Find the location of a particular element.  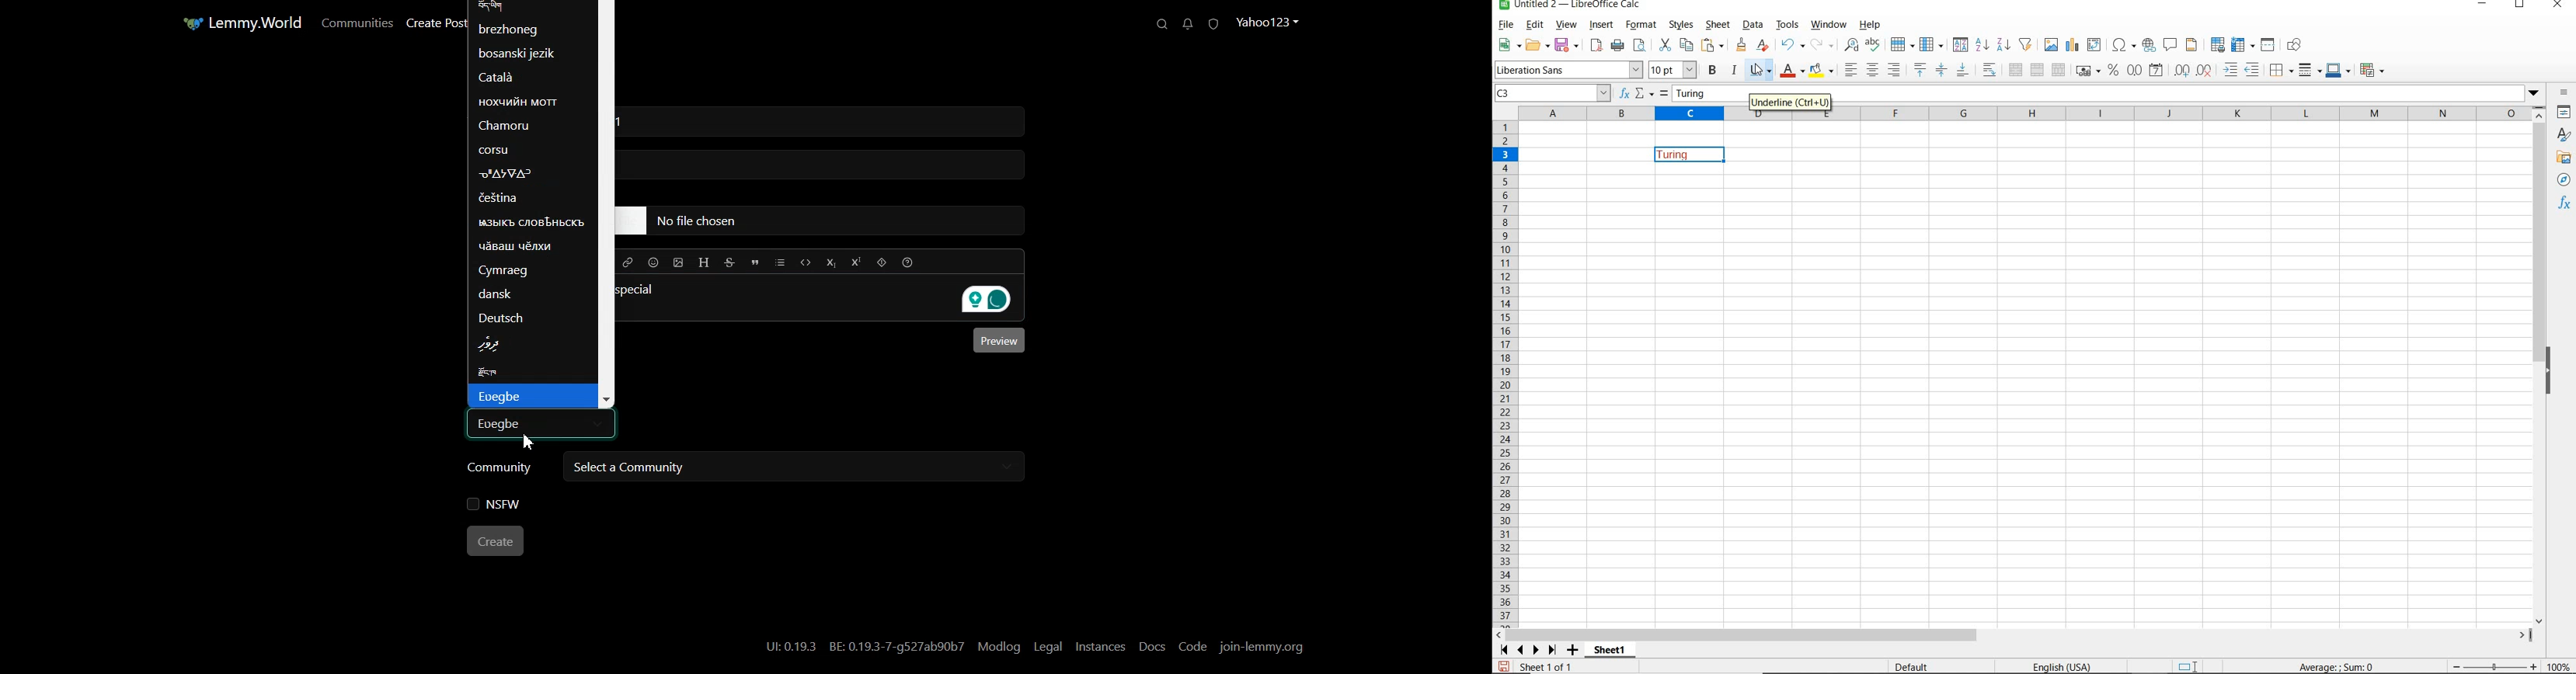

UNDERLINE is located at coordinates (1758, 70).